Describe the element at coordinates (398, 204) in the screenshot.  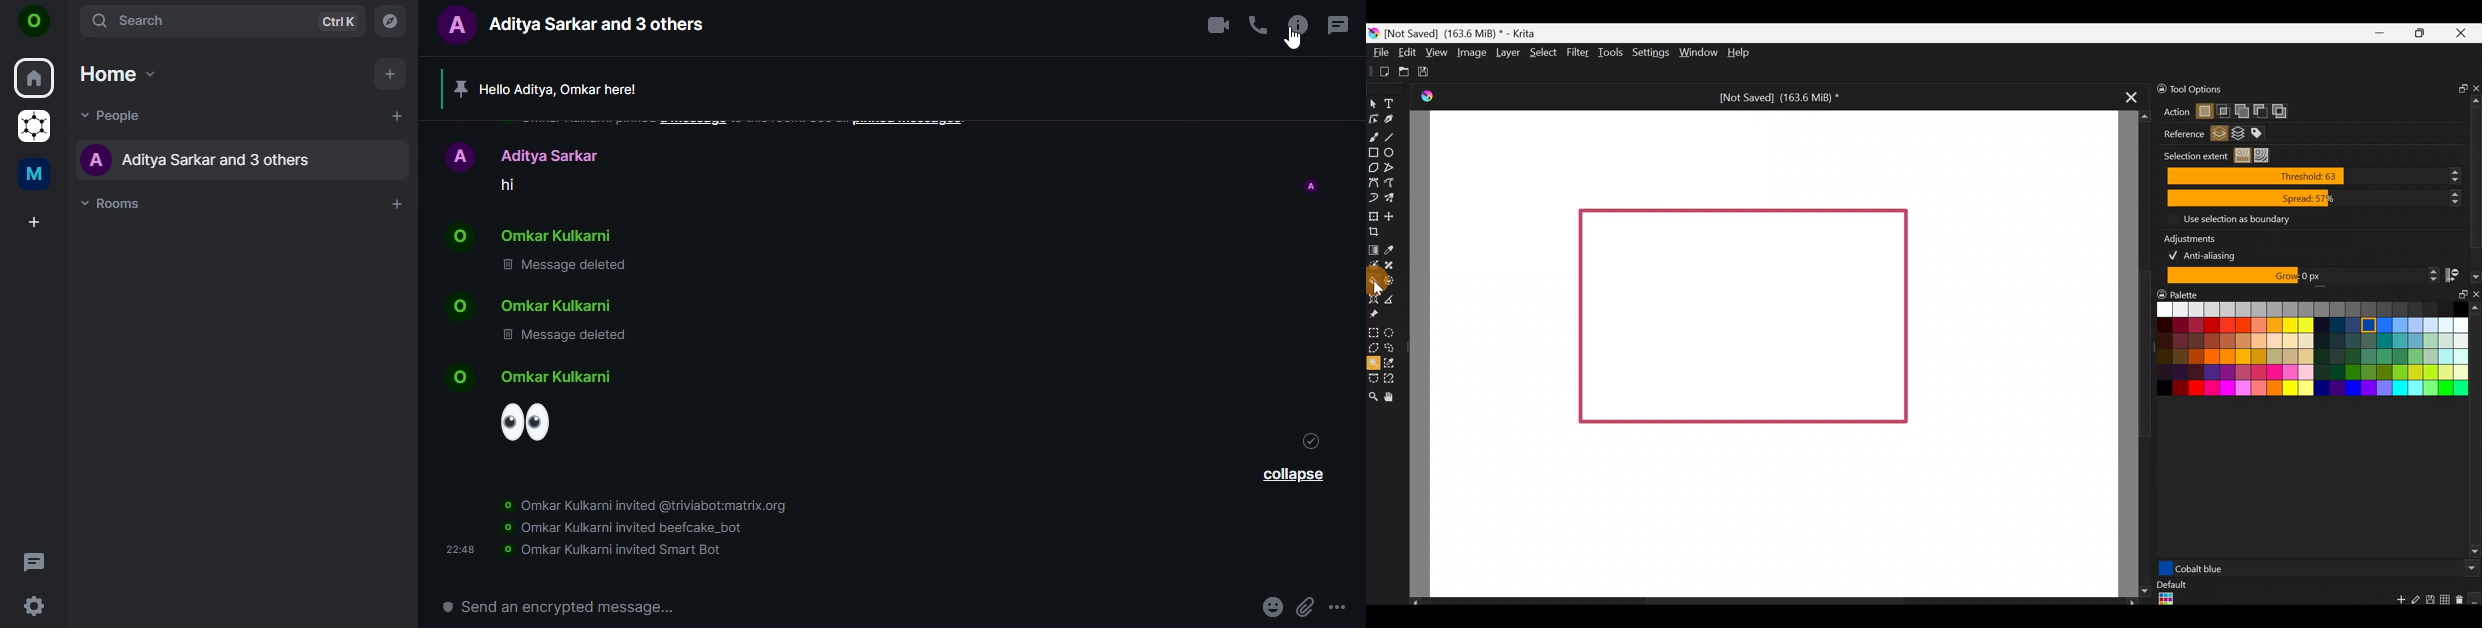
I see `` at that location.